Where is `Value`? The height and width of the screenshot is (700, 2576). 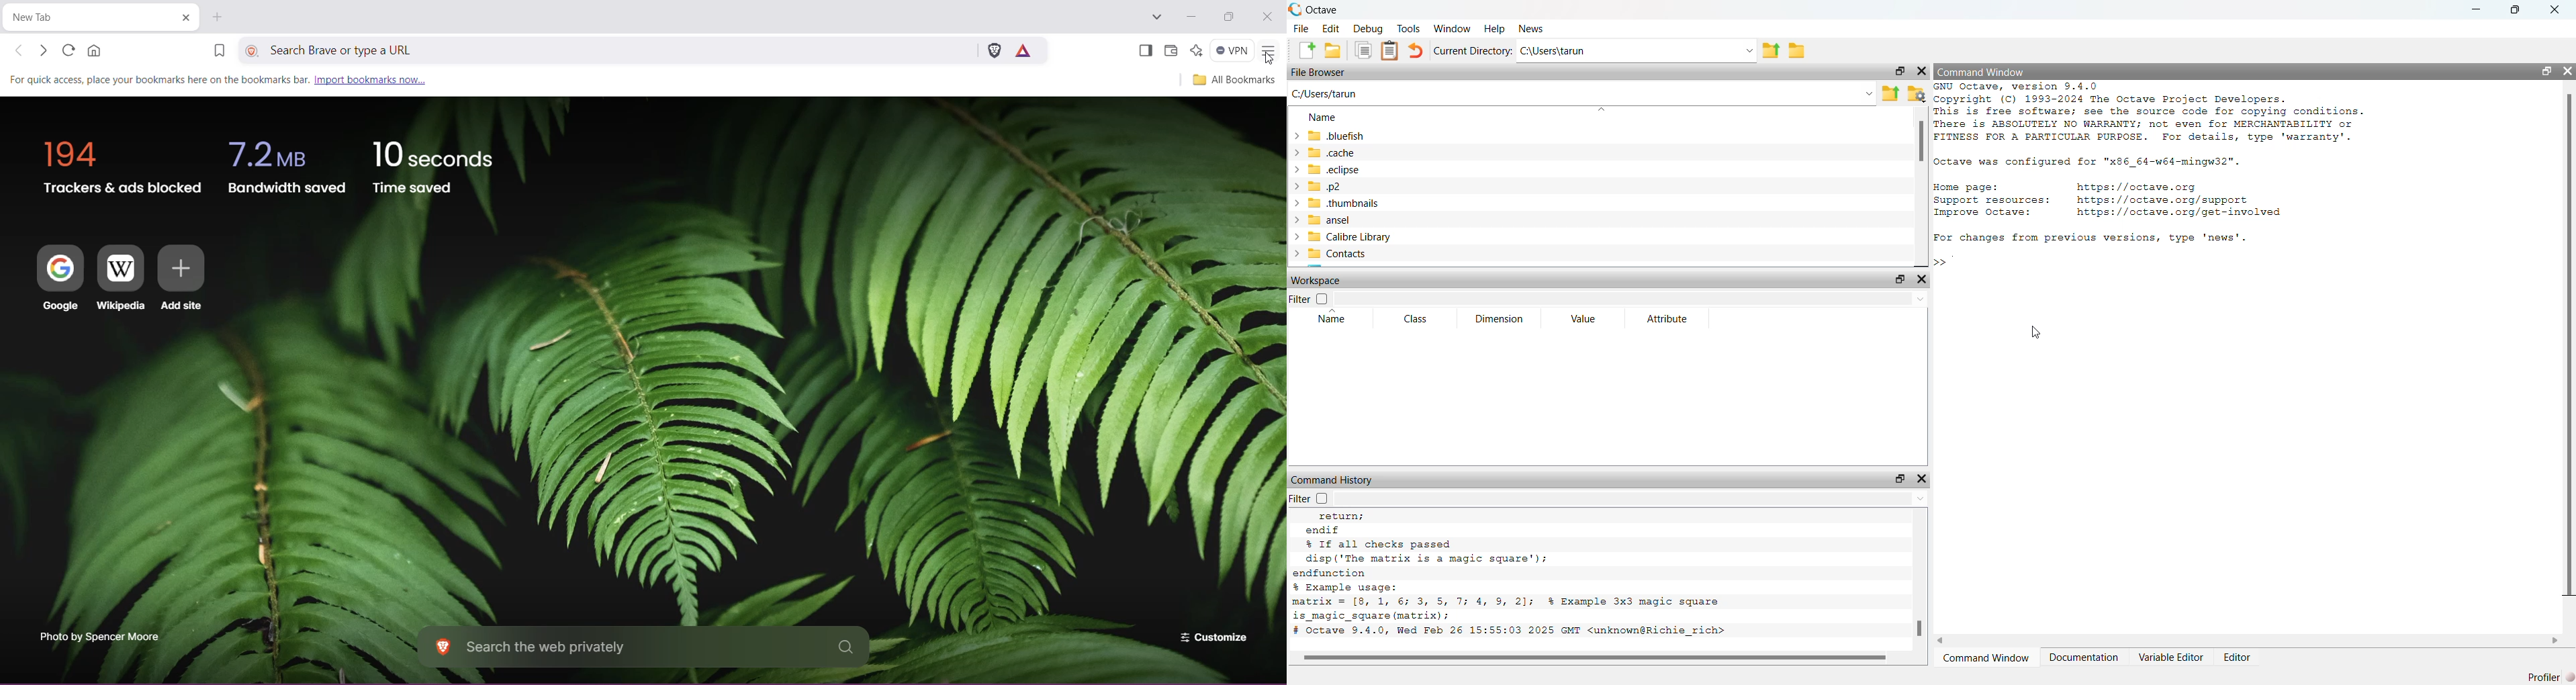 Value is located at coordinates (1582, 320).